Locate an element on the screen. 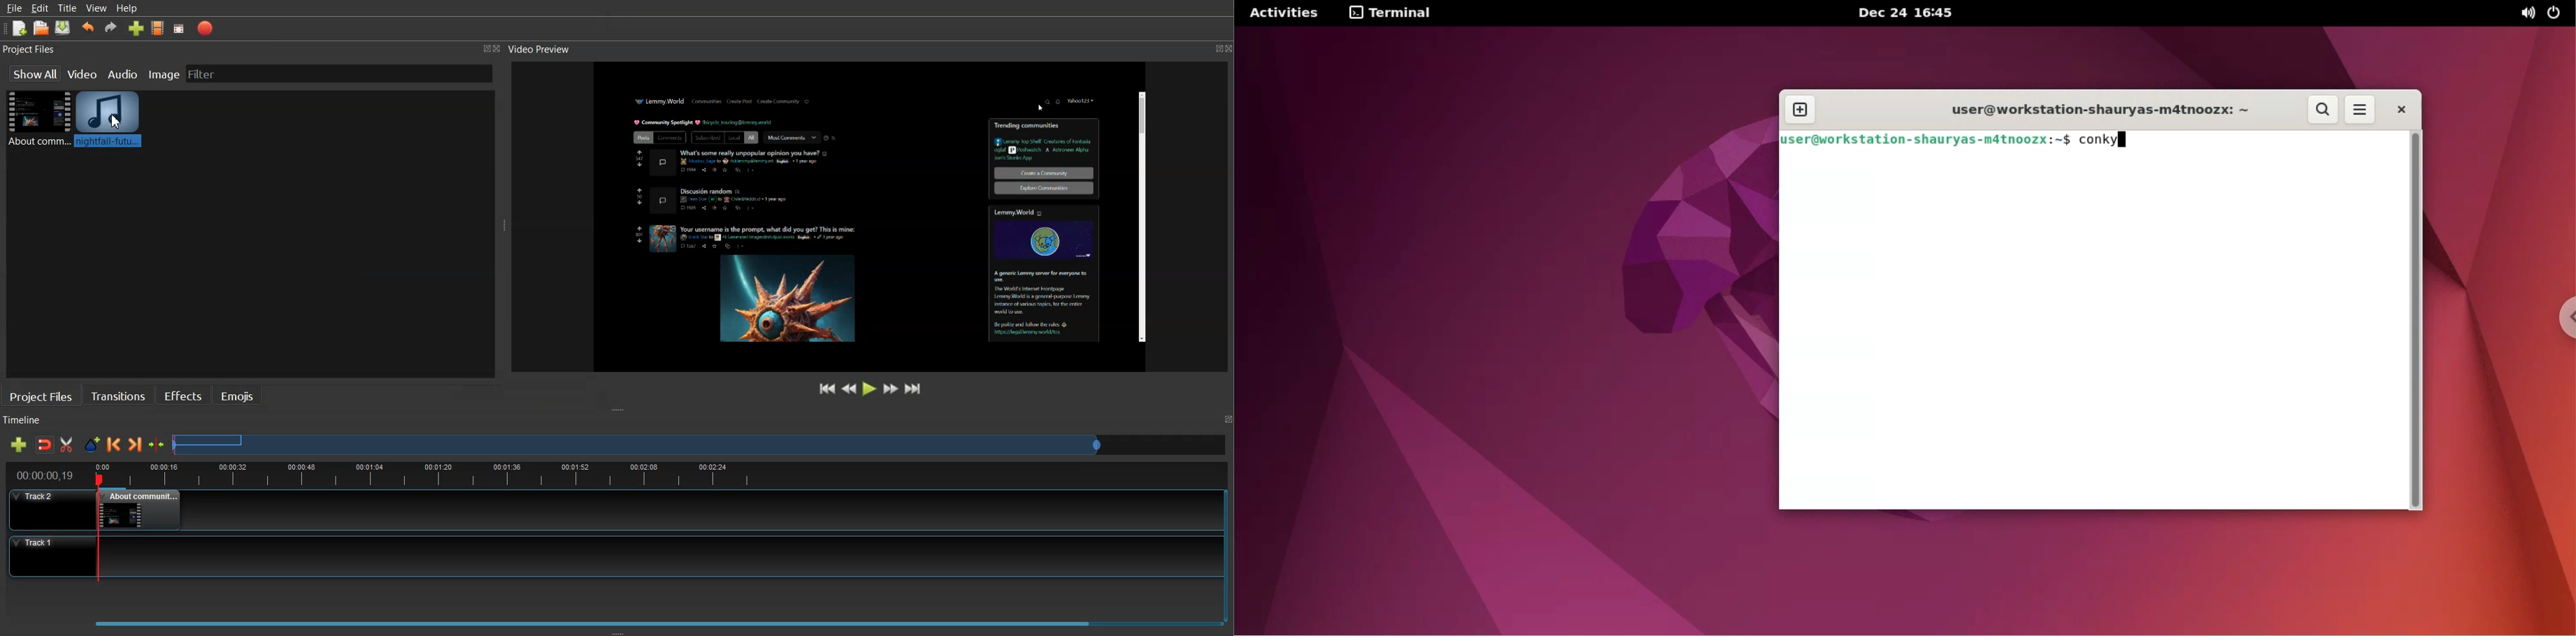 The image size is (2576, 644). Add Marker is located at coordinates (92, 445).